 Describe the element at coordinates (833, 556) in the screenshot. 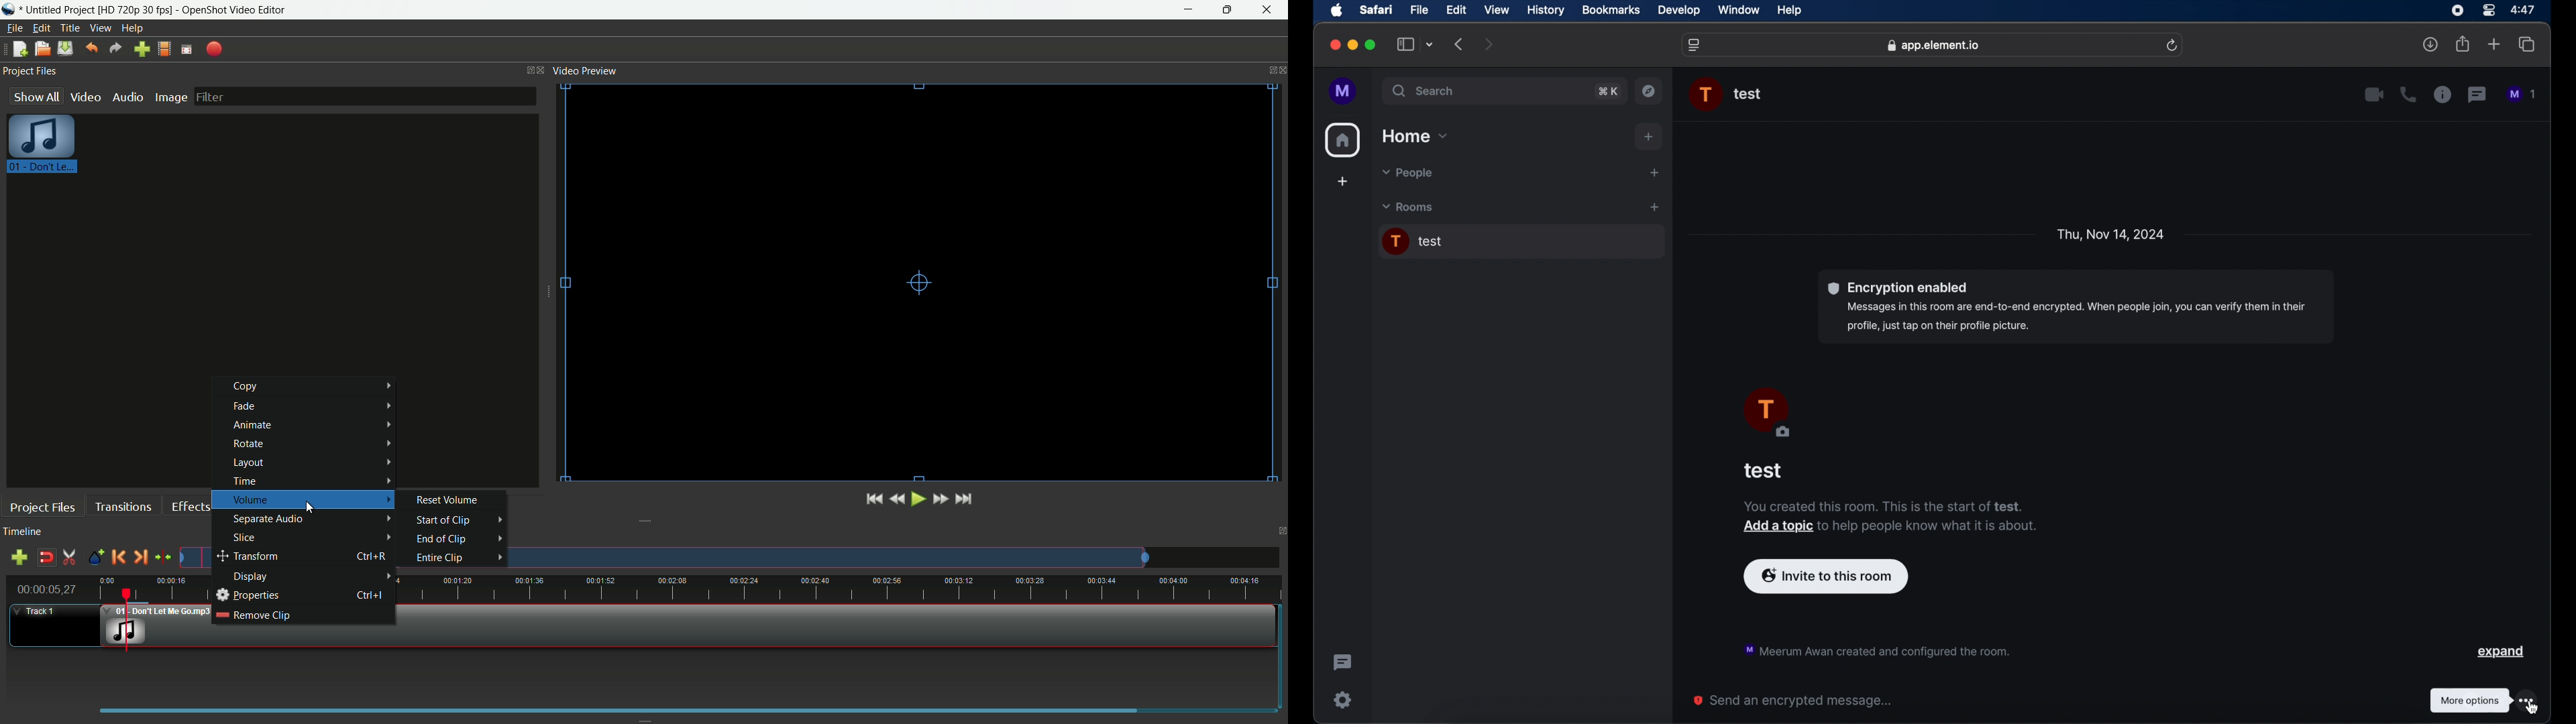

I see `track preview` at that location.